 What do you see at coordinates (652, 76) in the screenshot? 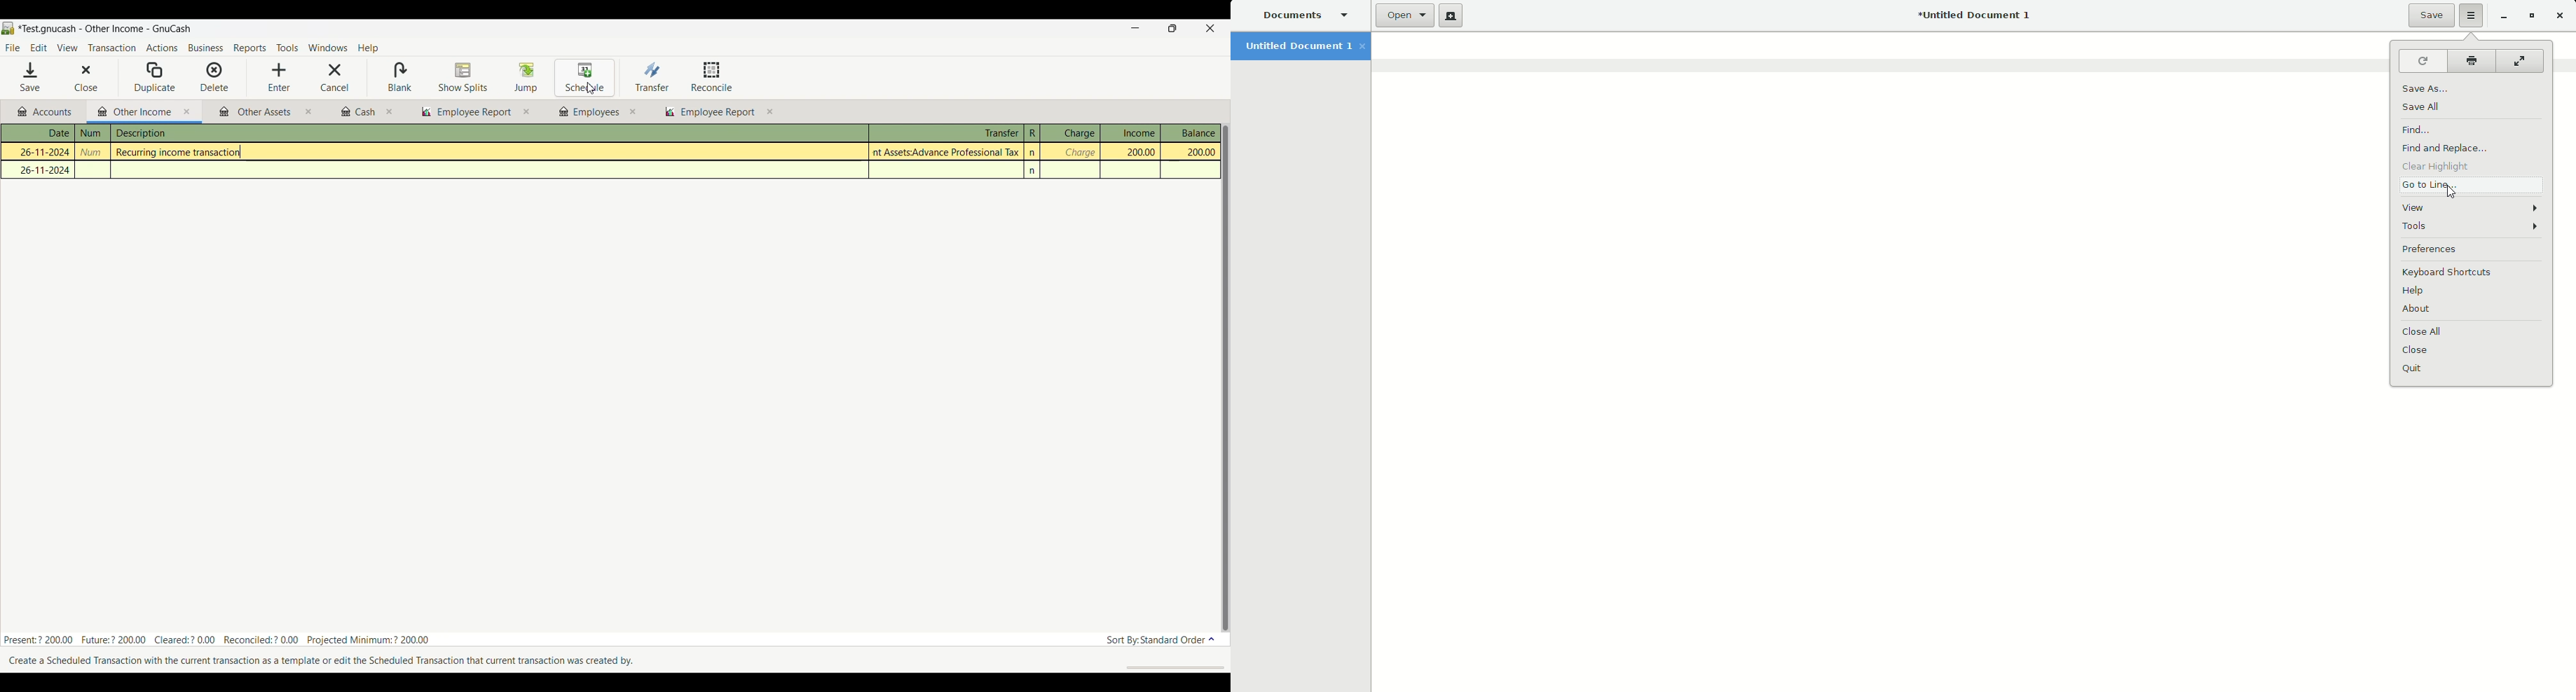
I see `Transfer` at bounding box center [652, 76].